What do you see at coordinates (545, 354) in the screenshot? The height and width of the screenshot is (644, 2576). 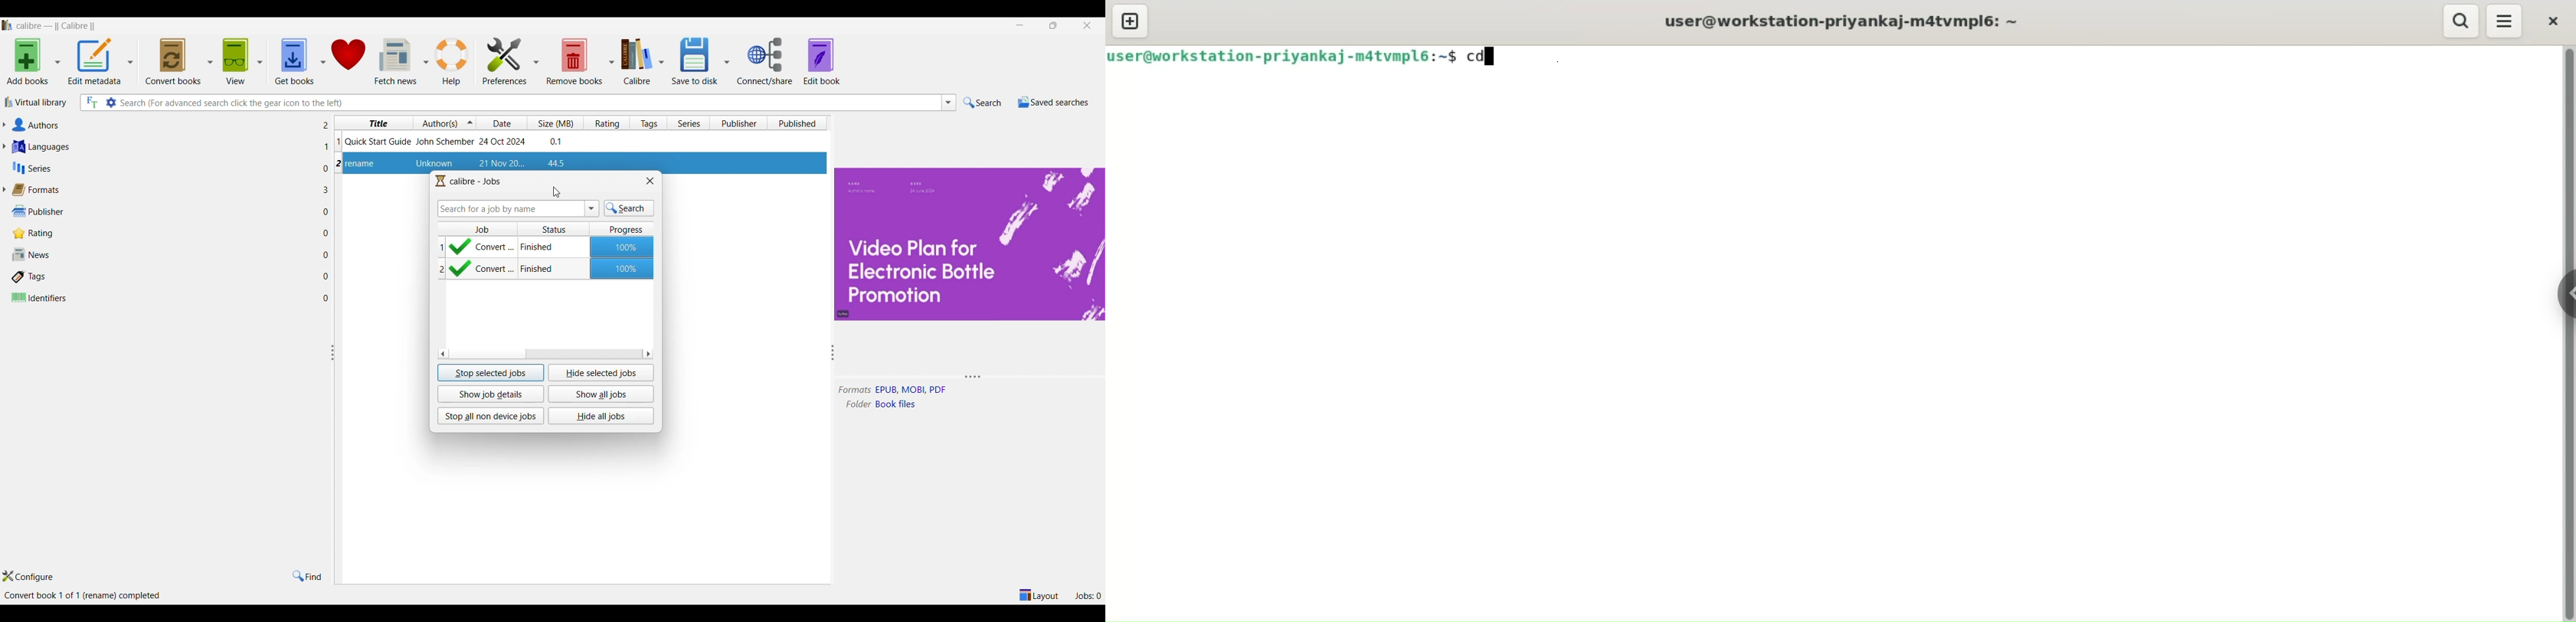 I see `Horizontal slider` at bounding box center [545, 354].